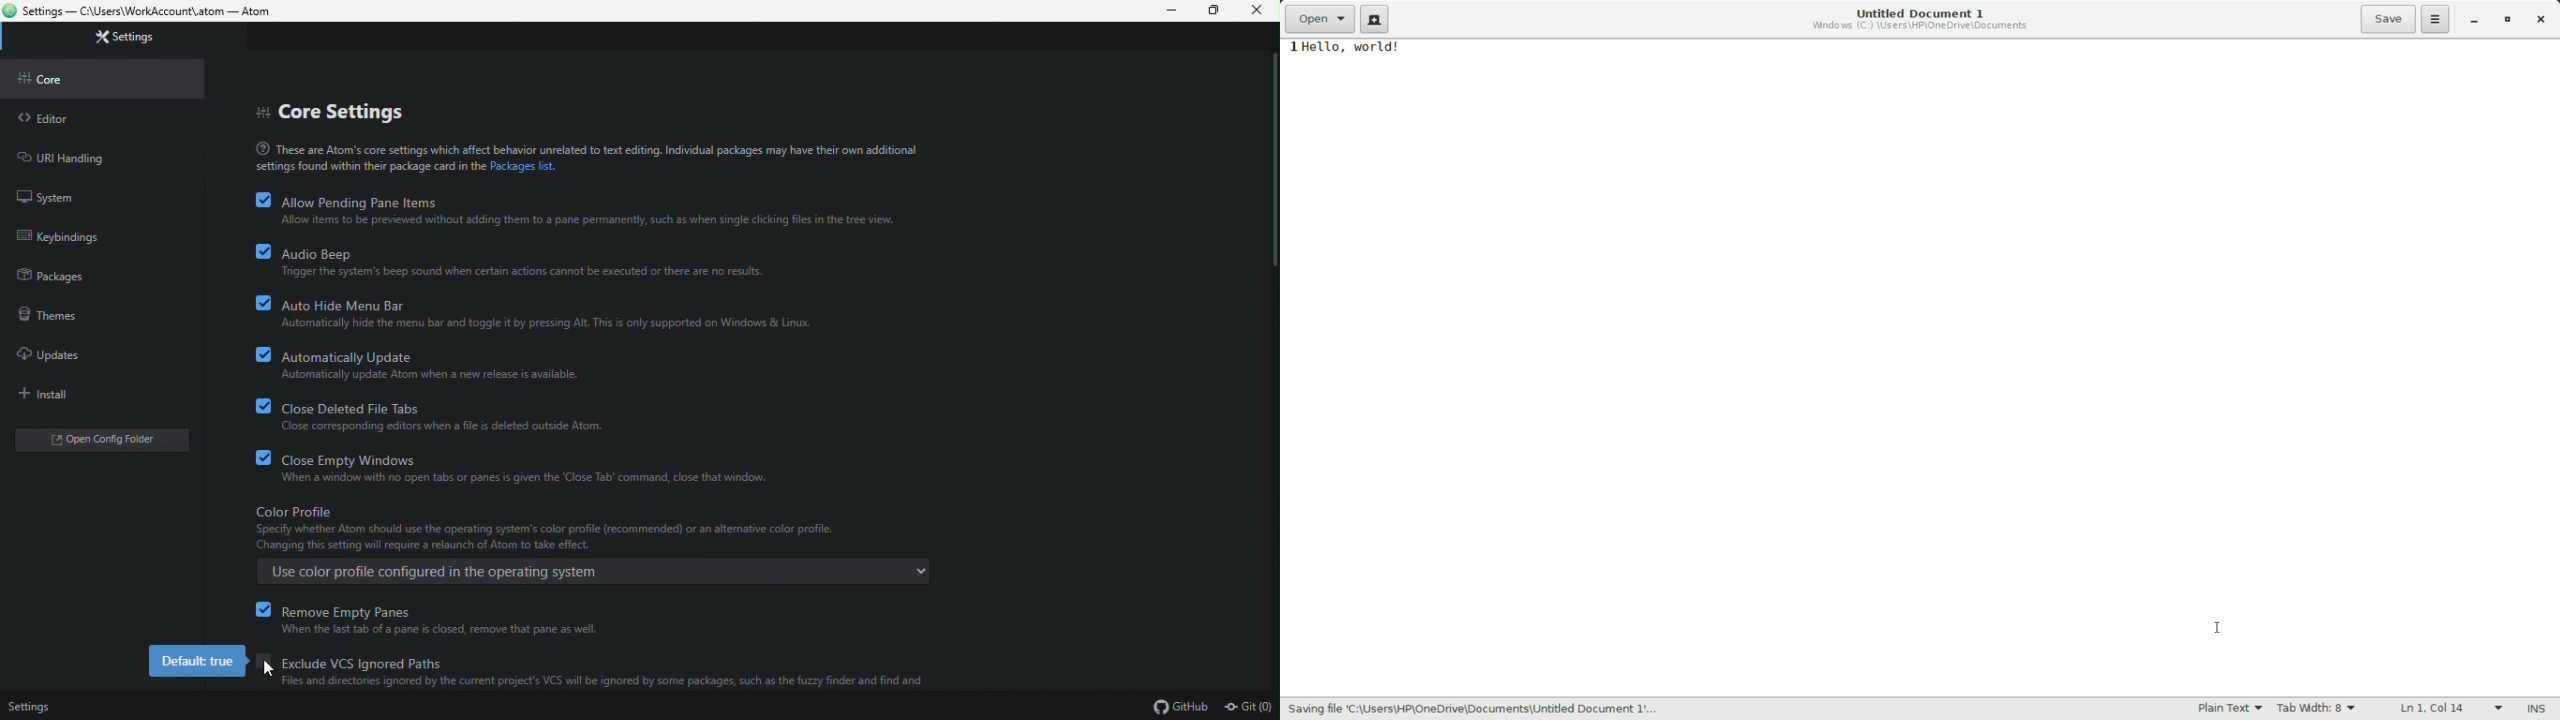 Image resolution: width=2576 pixels, height=728 pixels. What do you see at coordinates (253, 304) in the screenshot?
I see `checkbox` at bounding box center [253, 304].